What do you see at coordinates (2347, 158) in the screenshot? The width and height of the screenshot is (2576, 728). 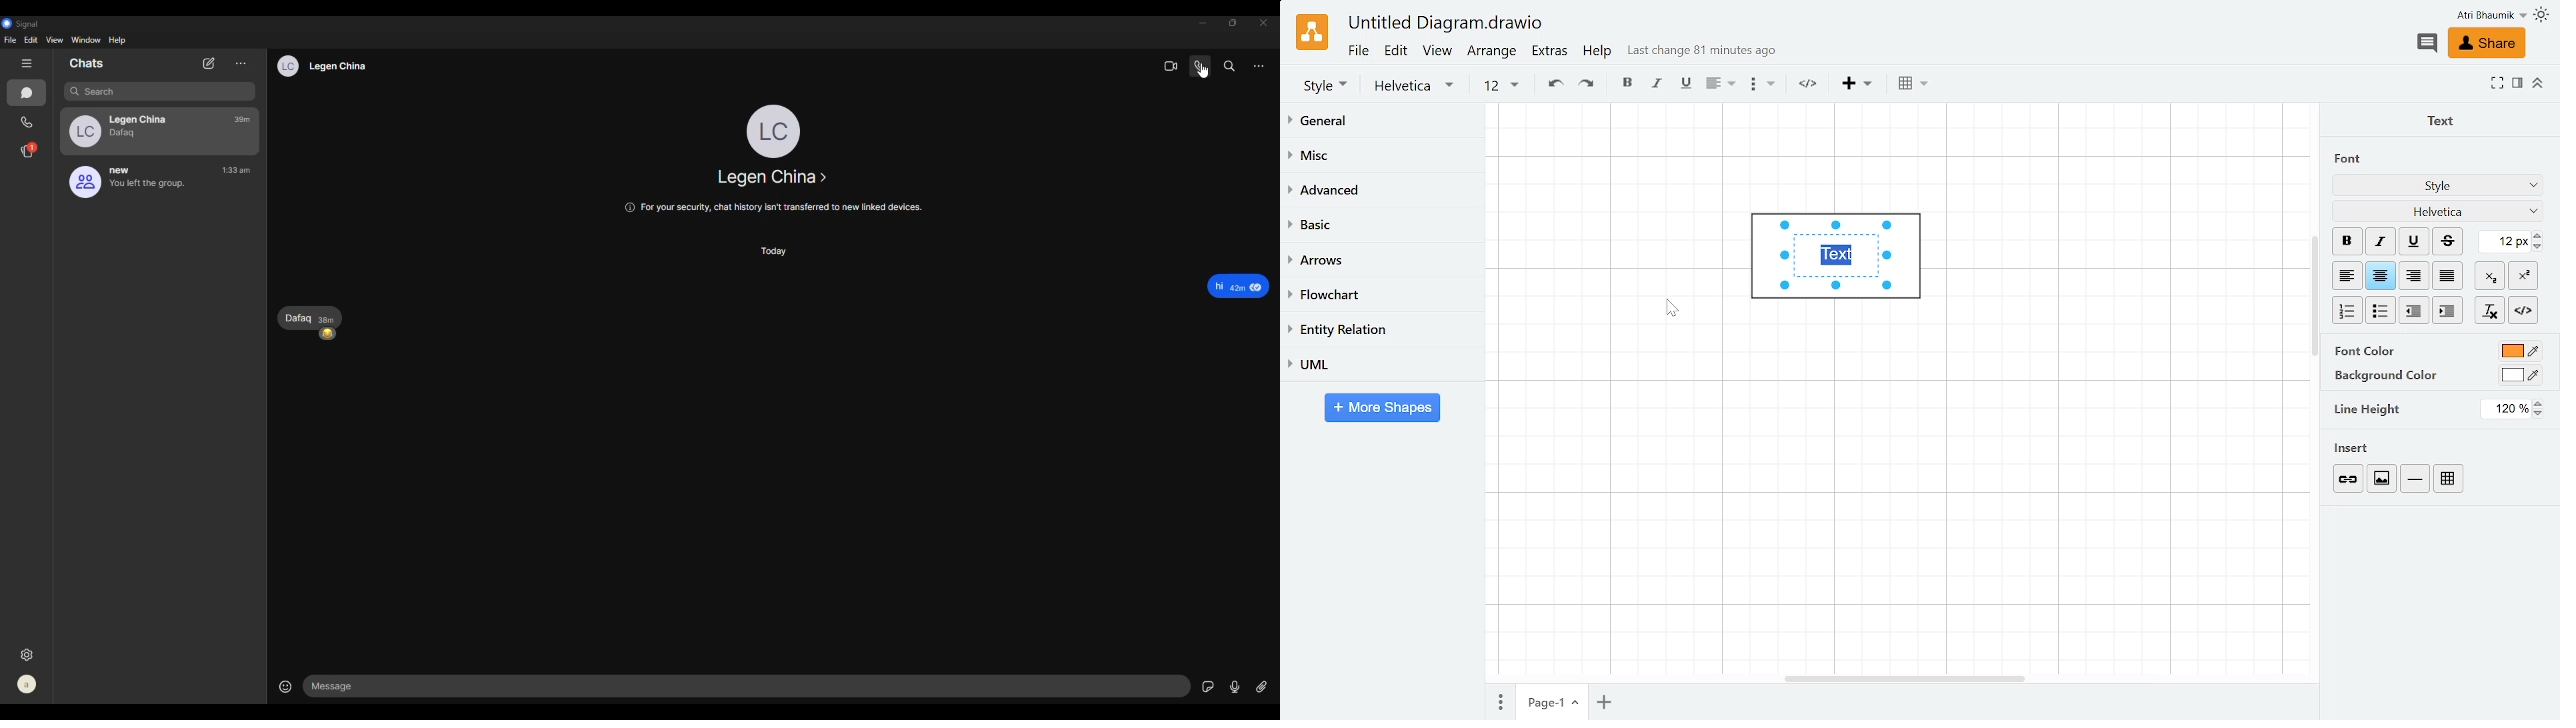 I see `font` at bounding box center [2347, 158].